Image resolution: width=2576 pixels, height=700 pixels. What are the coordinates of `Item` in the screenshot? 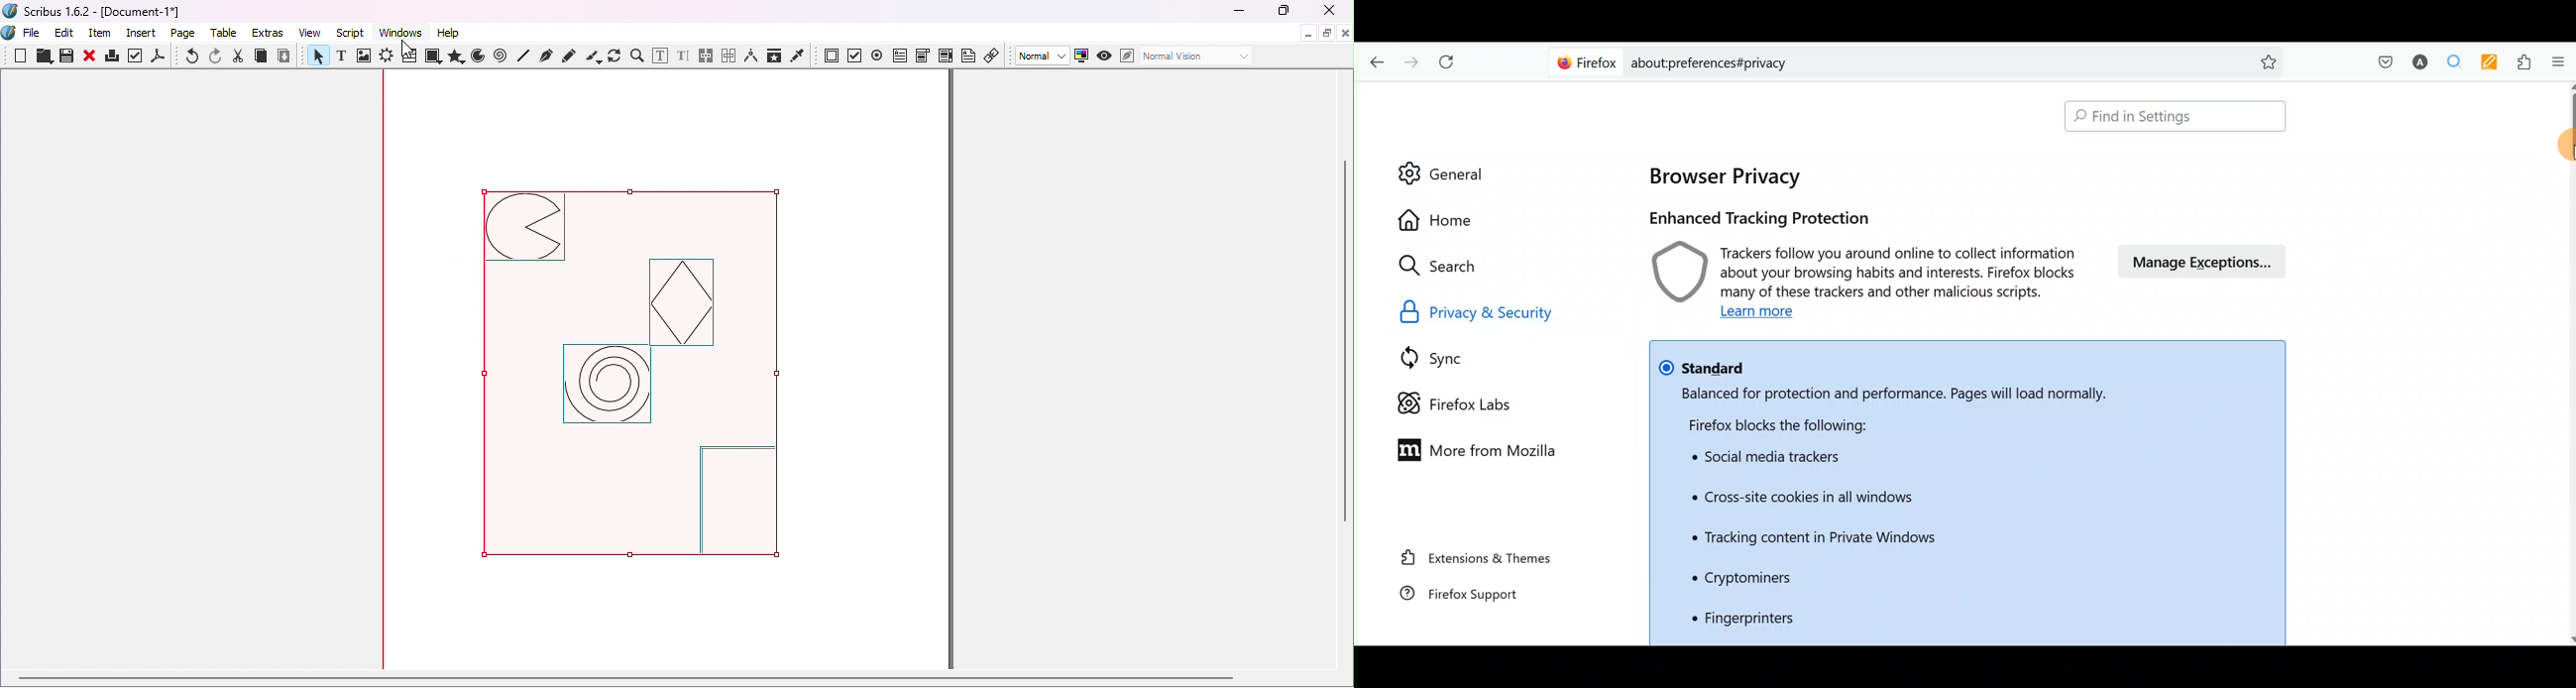 It's located at (101, 34).